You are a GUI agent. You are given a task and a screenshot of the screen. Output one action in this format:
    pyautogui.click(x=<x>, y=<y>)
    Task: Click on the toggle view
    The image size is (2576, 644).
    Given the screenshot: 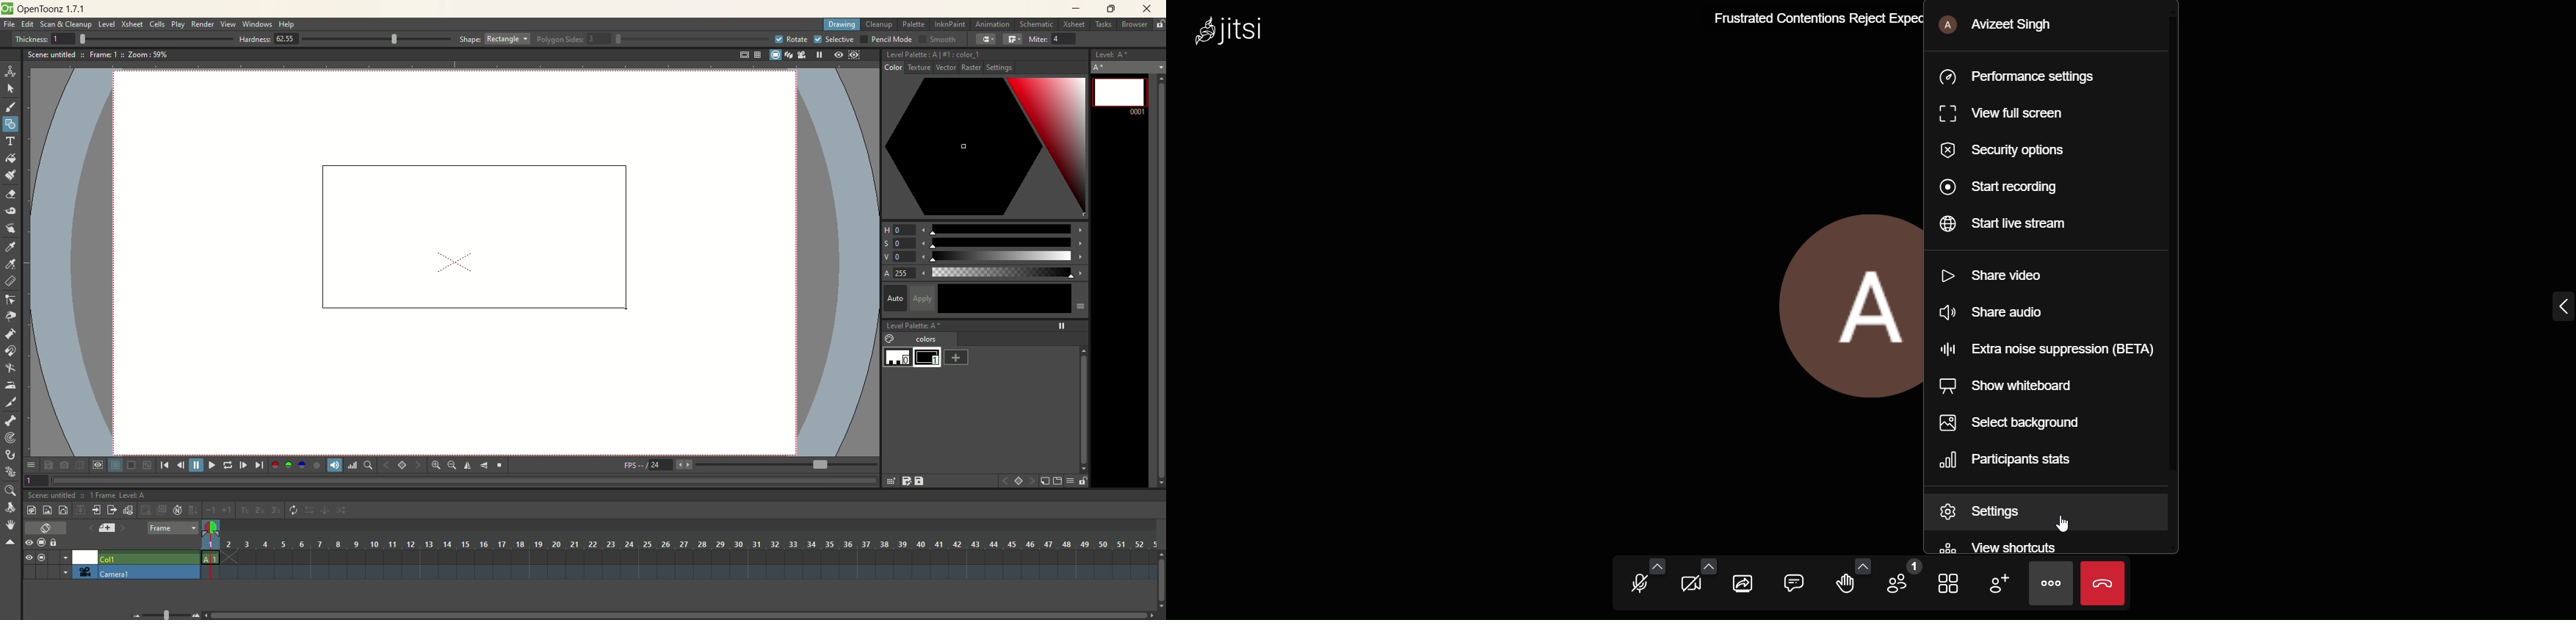 What is the action you would take?
    pyautogui.click(x=1949, y=584)
    